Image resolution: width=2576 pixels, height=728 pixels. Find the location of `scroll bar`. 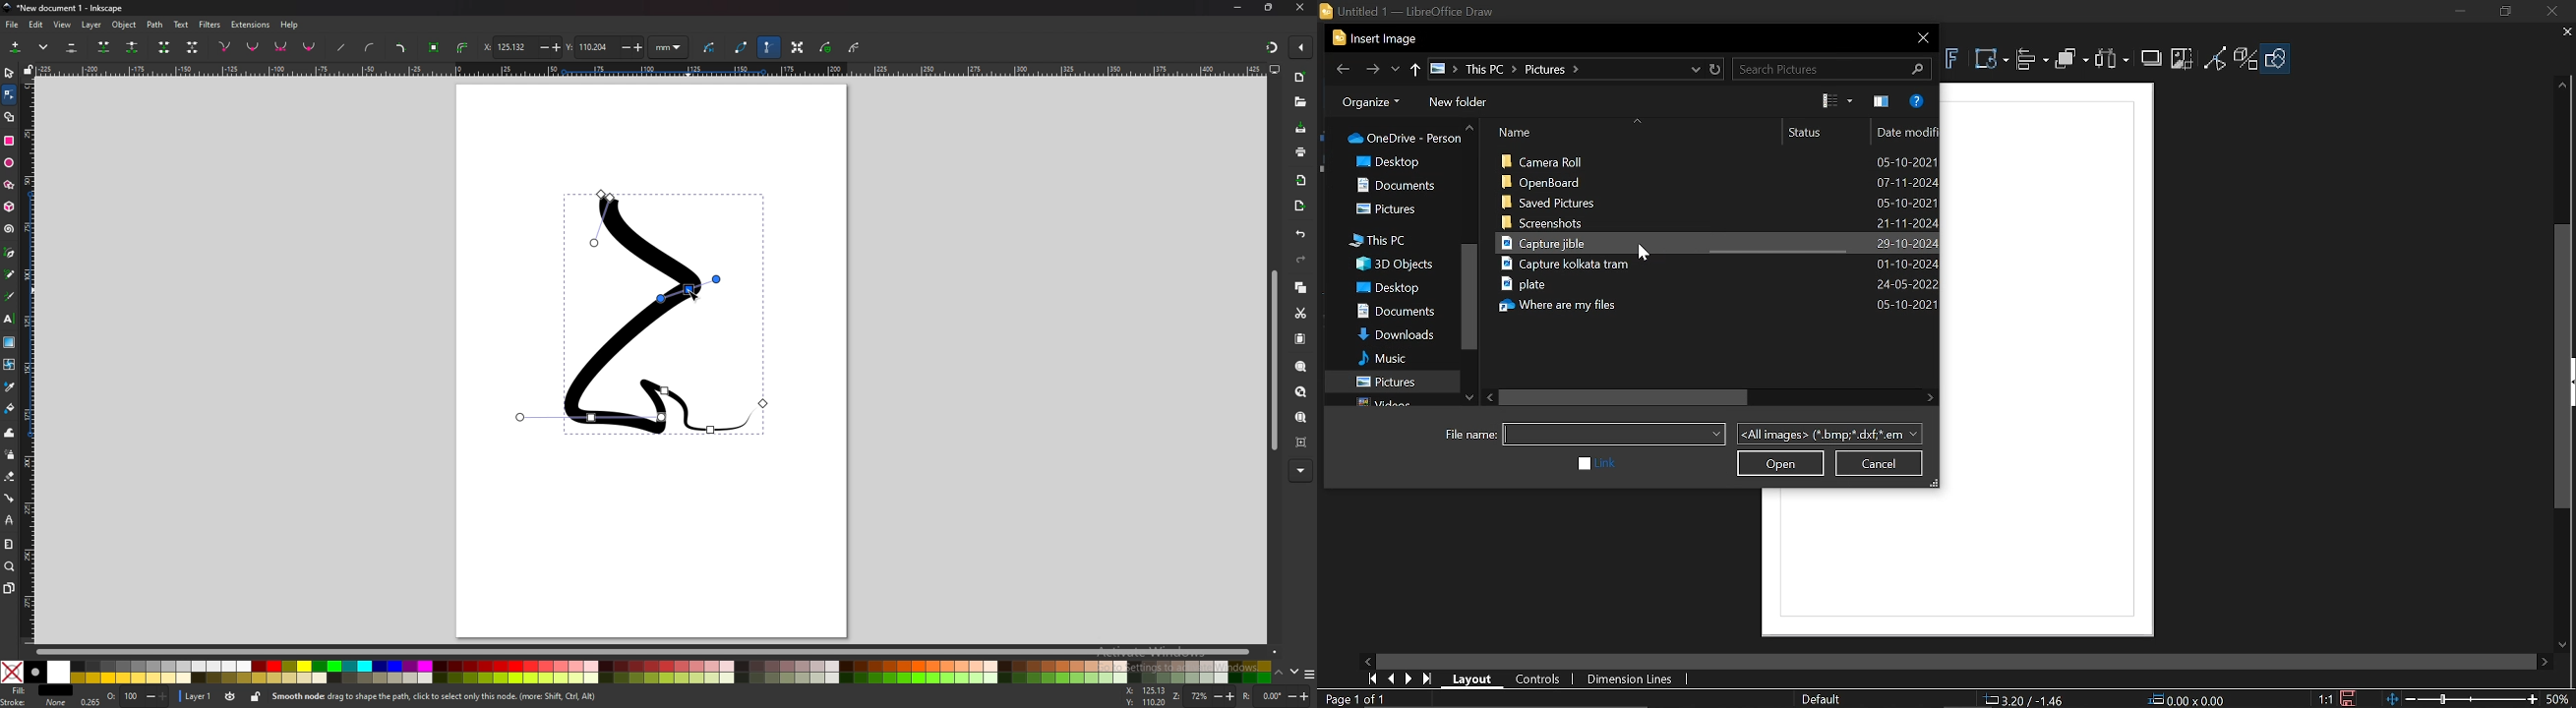

scroll bar is located at coordinates (1274, 360).